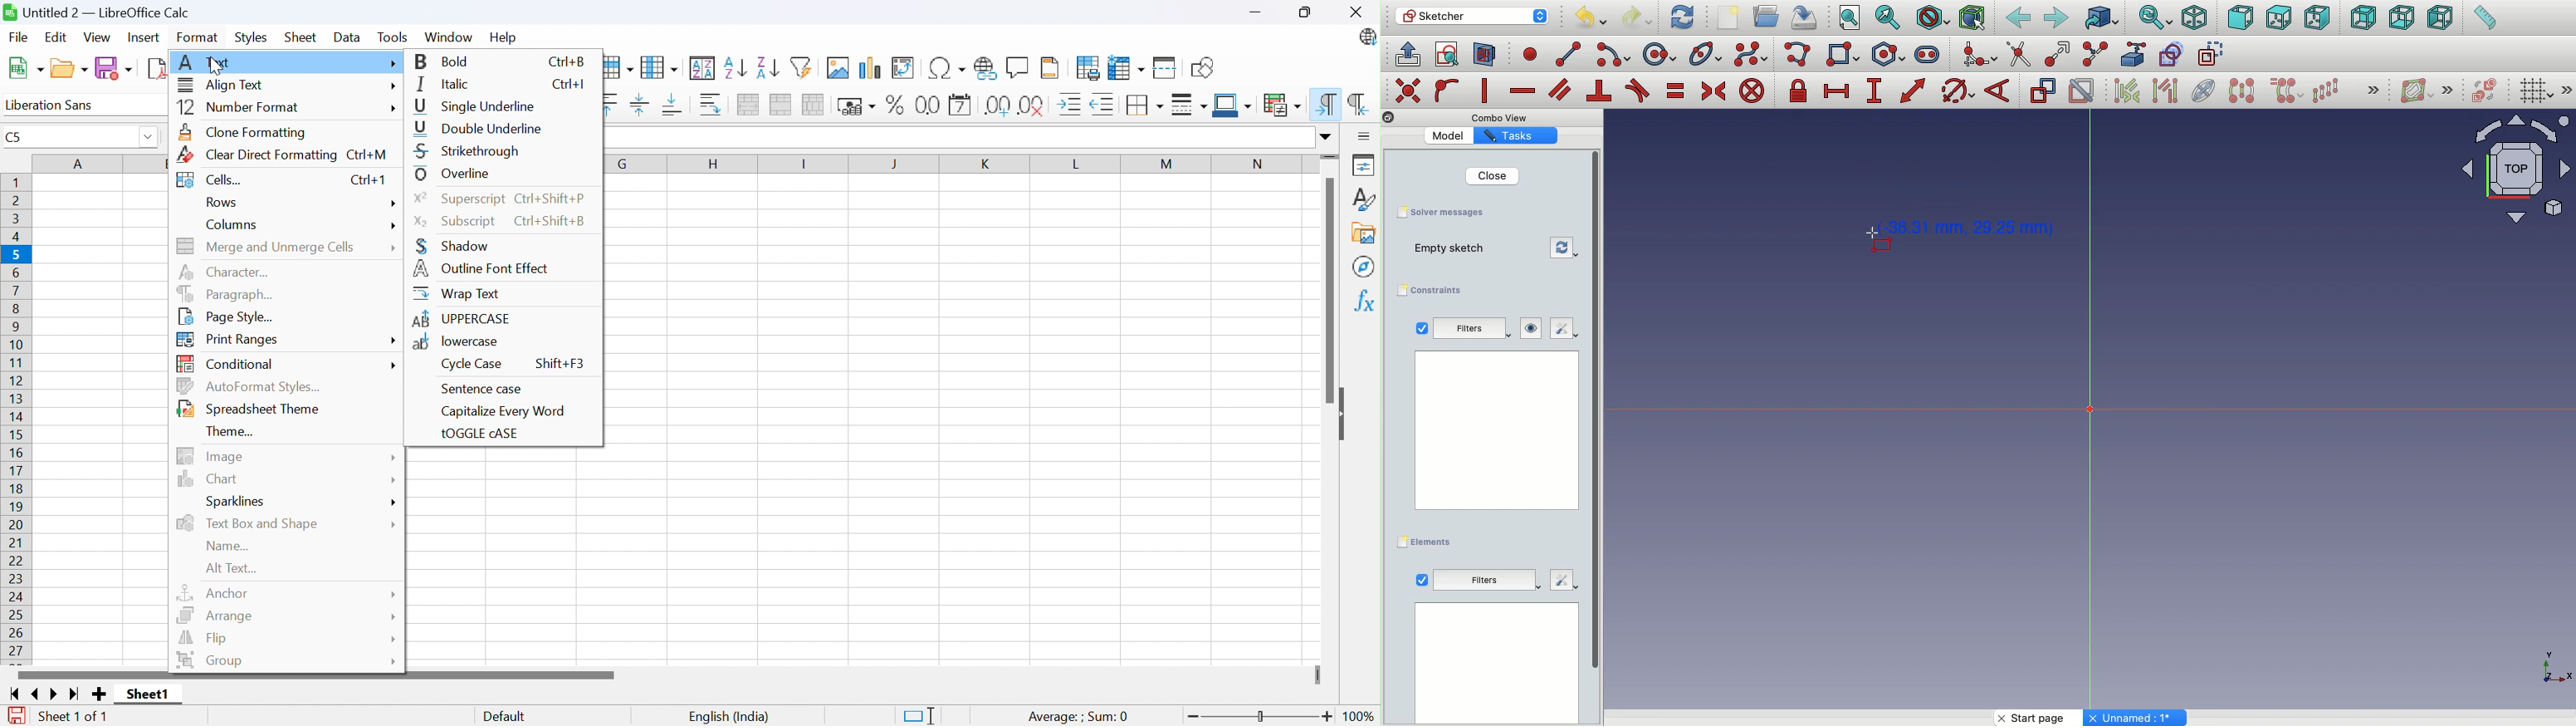  What do you see at coordinates (1091, 68) in the screenshot?
I see `Define print area` at bounding box center [1091, 68].